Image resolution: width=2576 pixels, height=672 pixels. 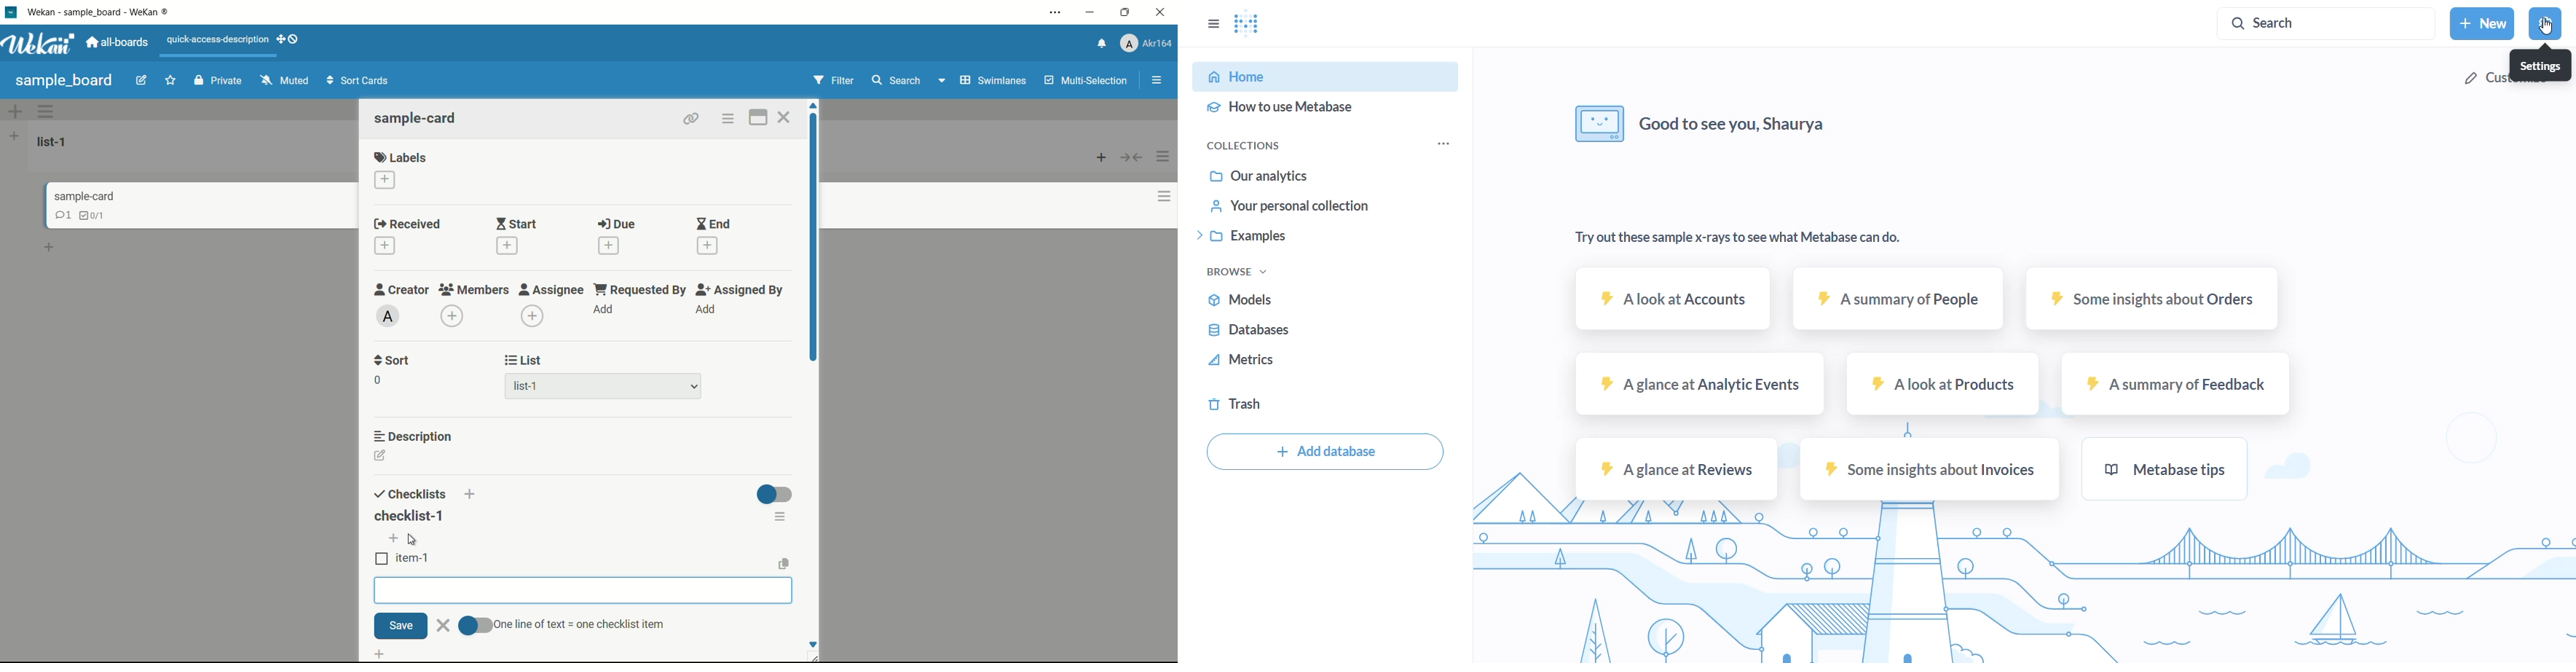 What do you see at coordinates (981, 80) in the screenshot?
I see ` Swimlanes` at bounding box center [981, 80].